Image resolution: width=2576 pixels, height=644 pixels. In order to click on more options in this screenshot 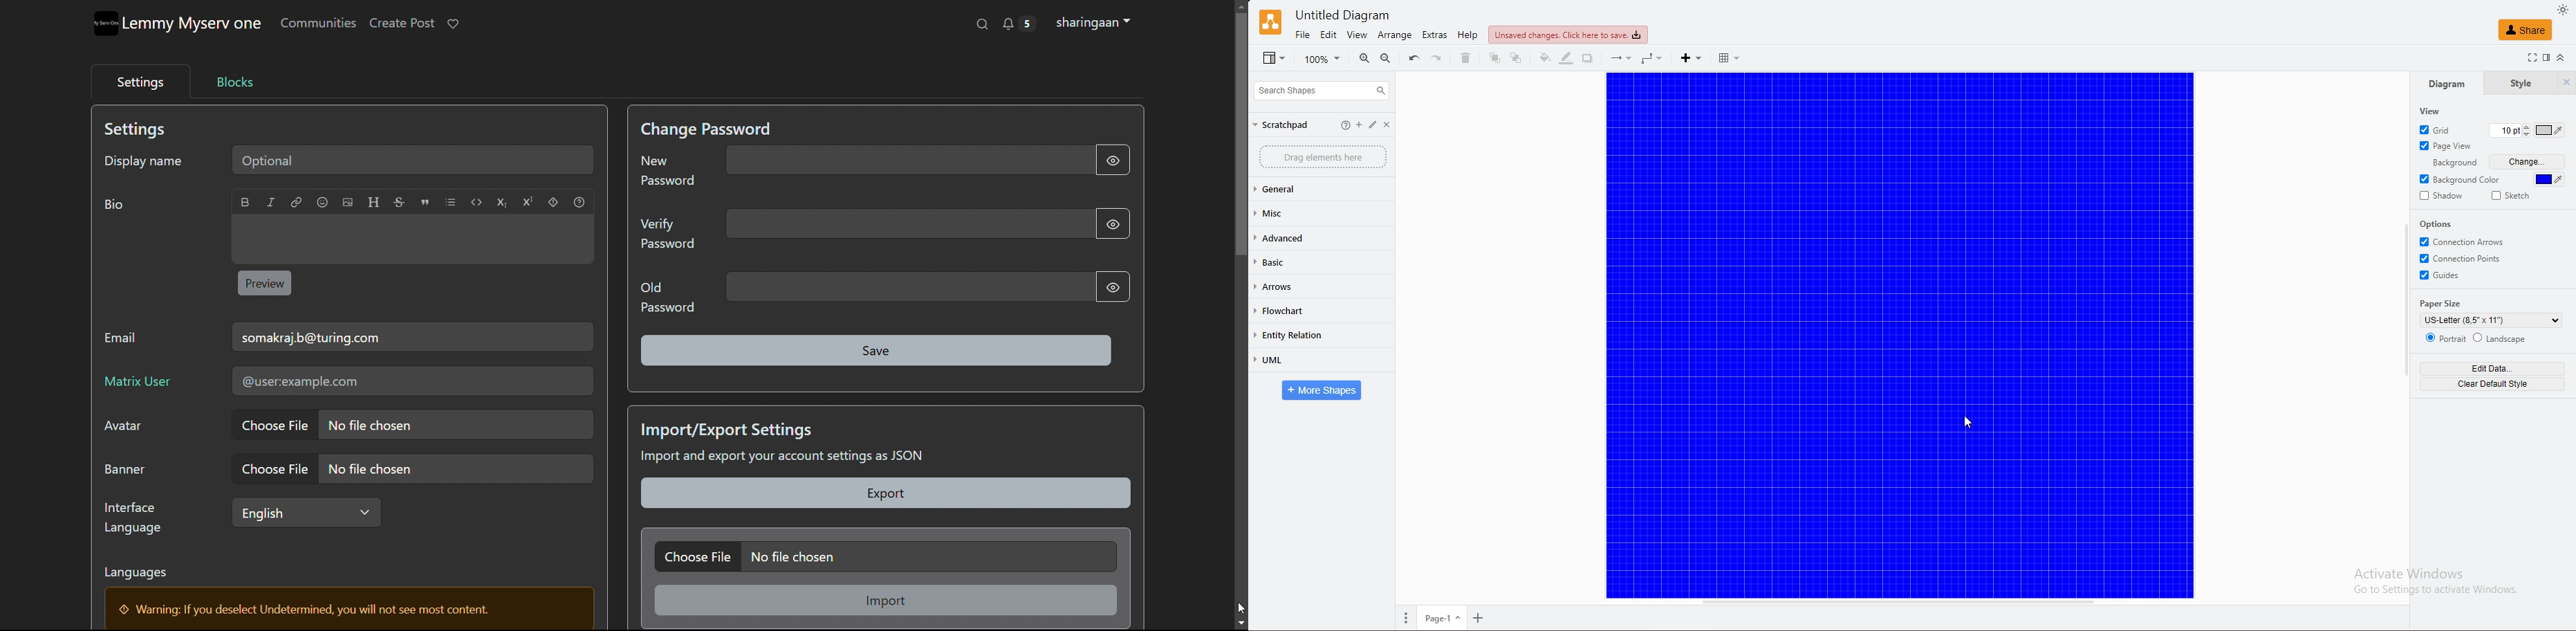, I will do `click(1409, 617)`.